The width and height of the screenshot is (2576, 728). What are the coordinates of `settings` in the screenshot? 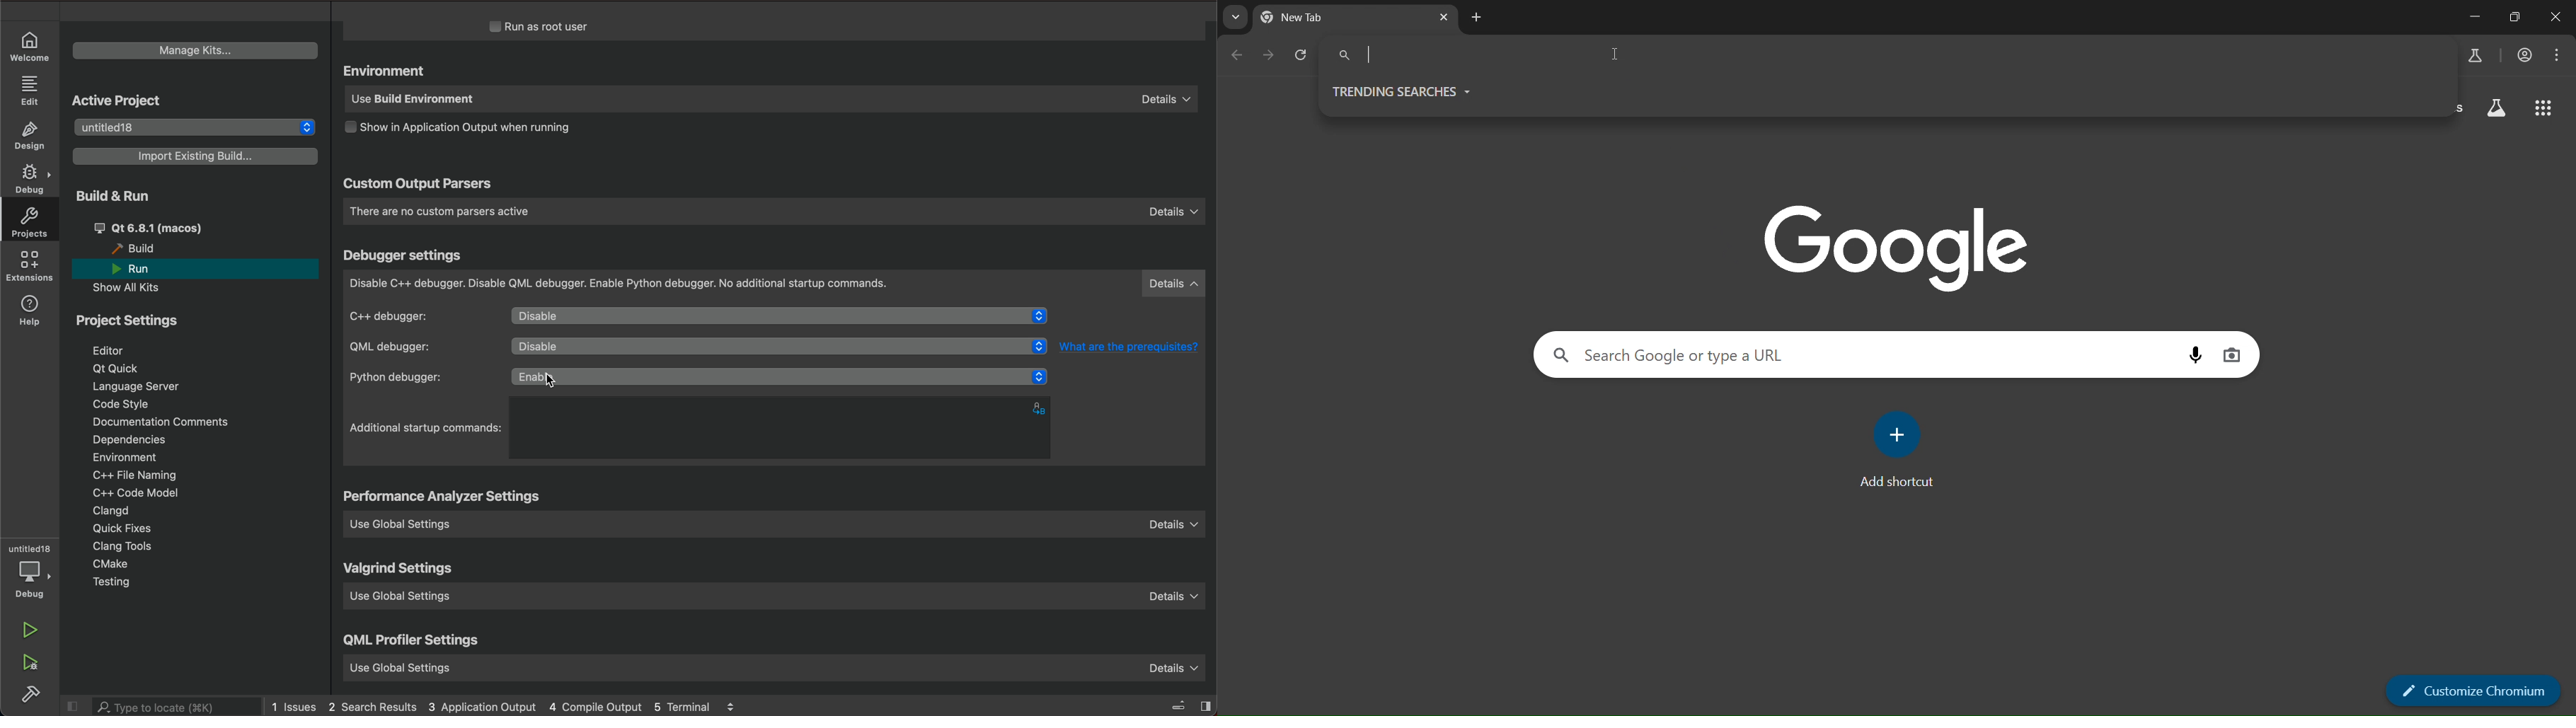 It's located at (446, 497).